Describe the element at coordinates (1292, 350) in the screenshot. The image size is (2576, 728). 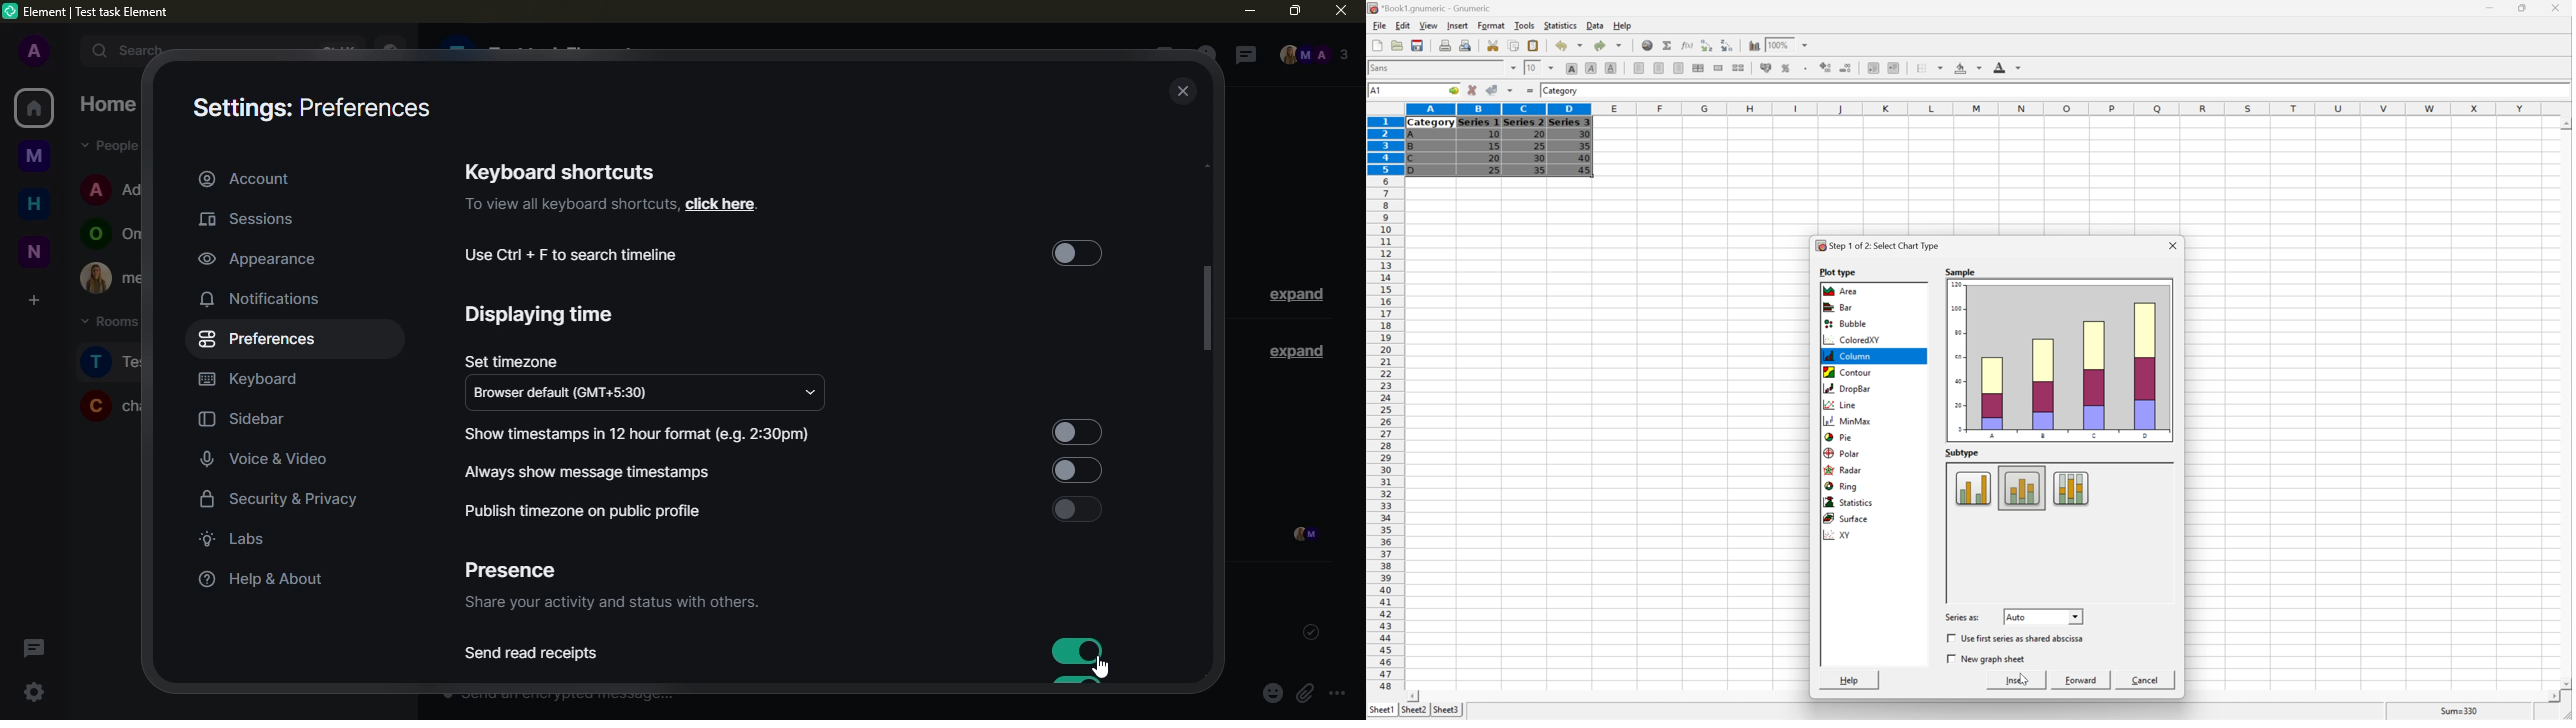
I see `expand` at that location.